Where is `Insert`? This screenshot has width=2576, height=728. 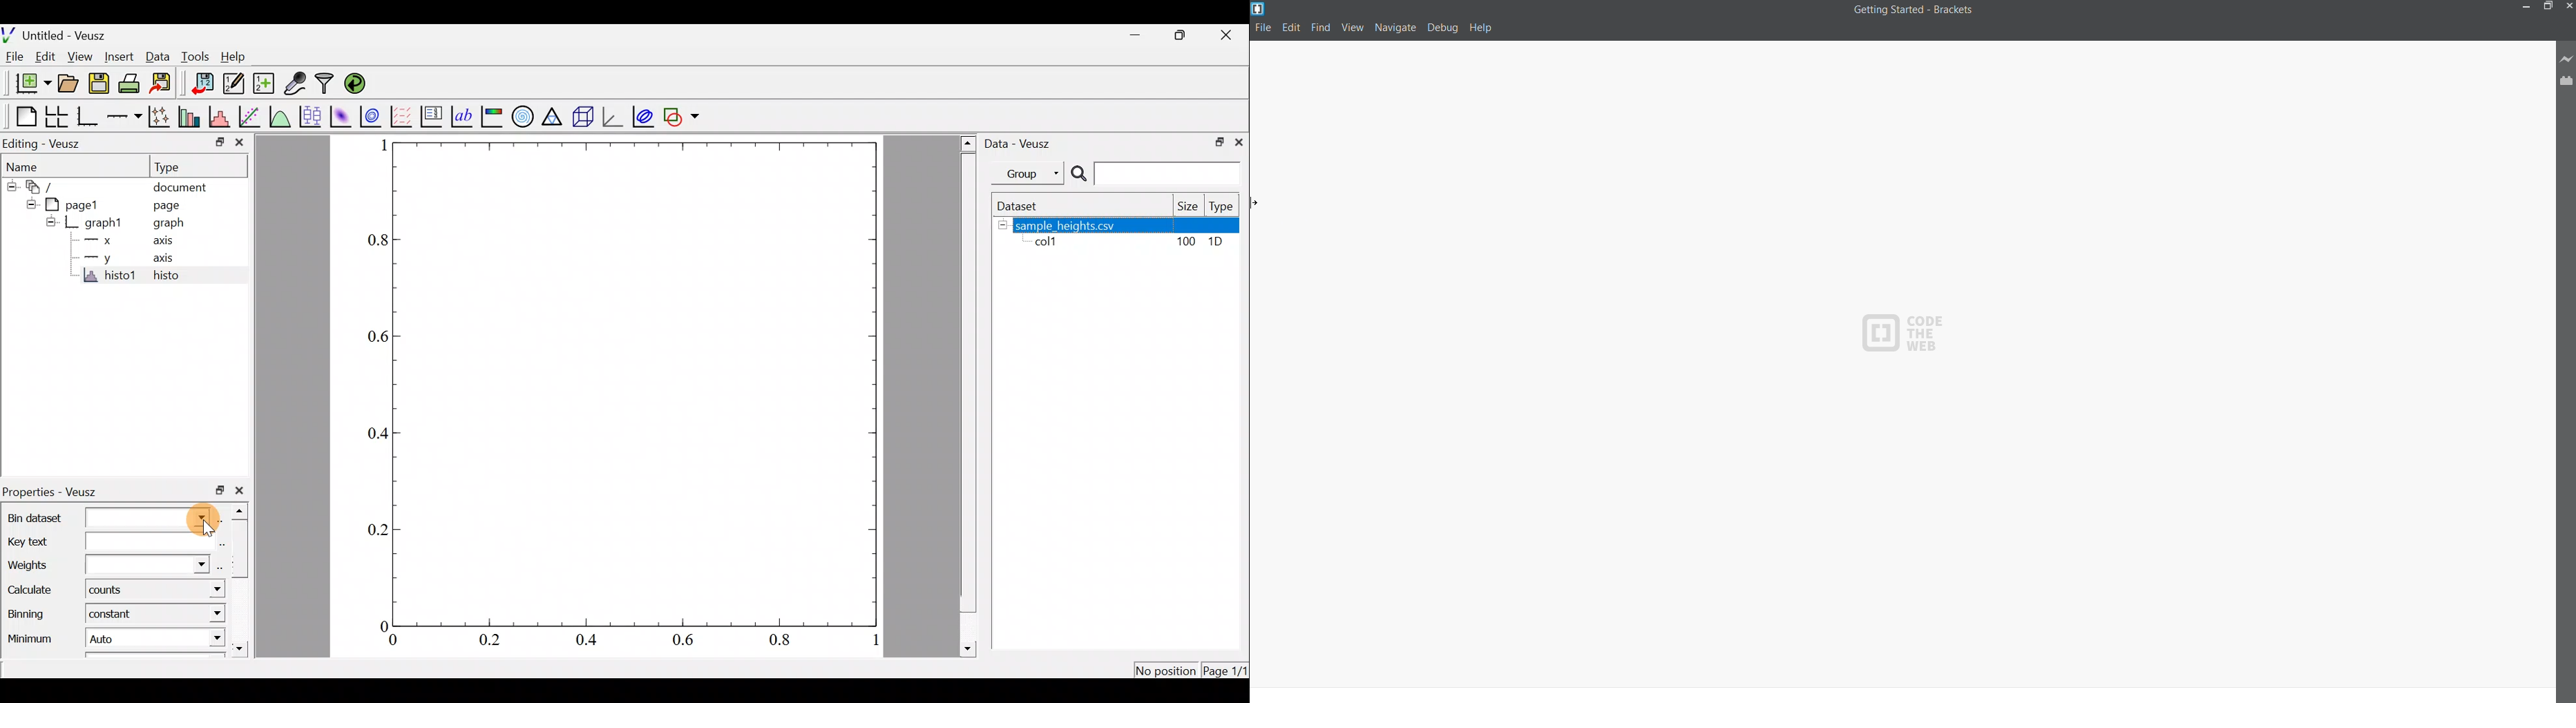 Insert is located at coordinates (119, 57).